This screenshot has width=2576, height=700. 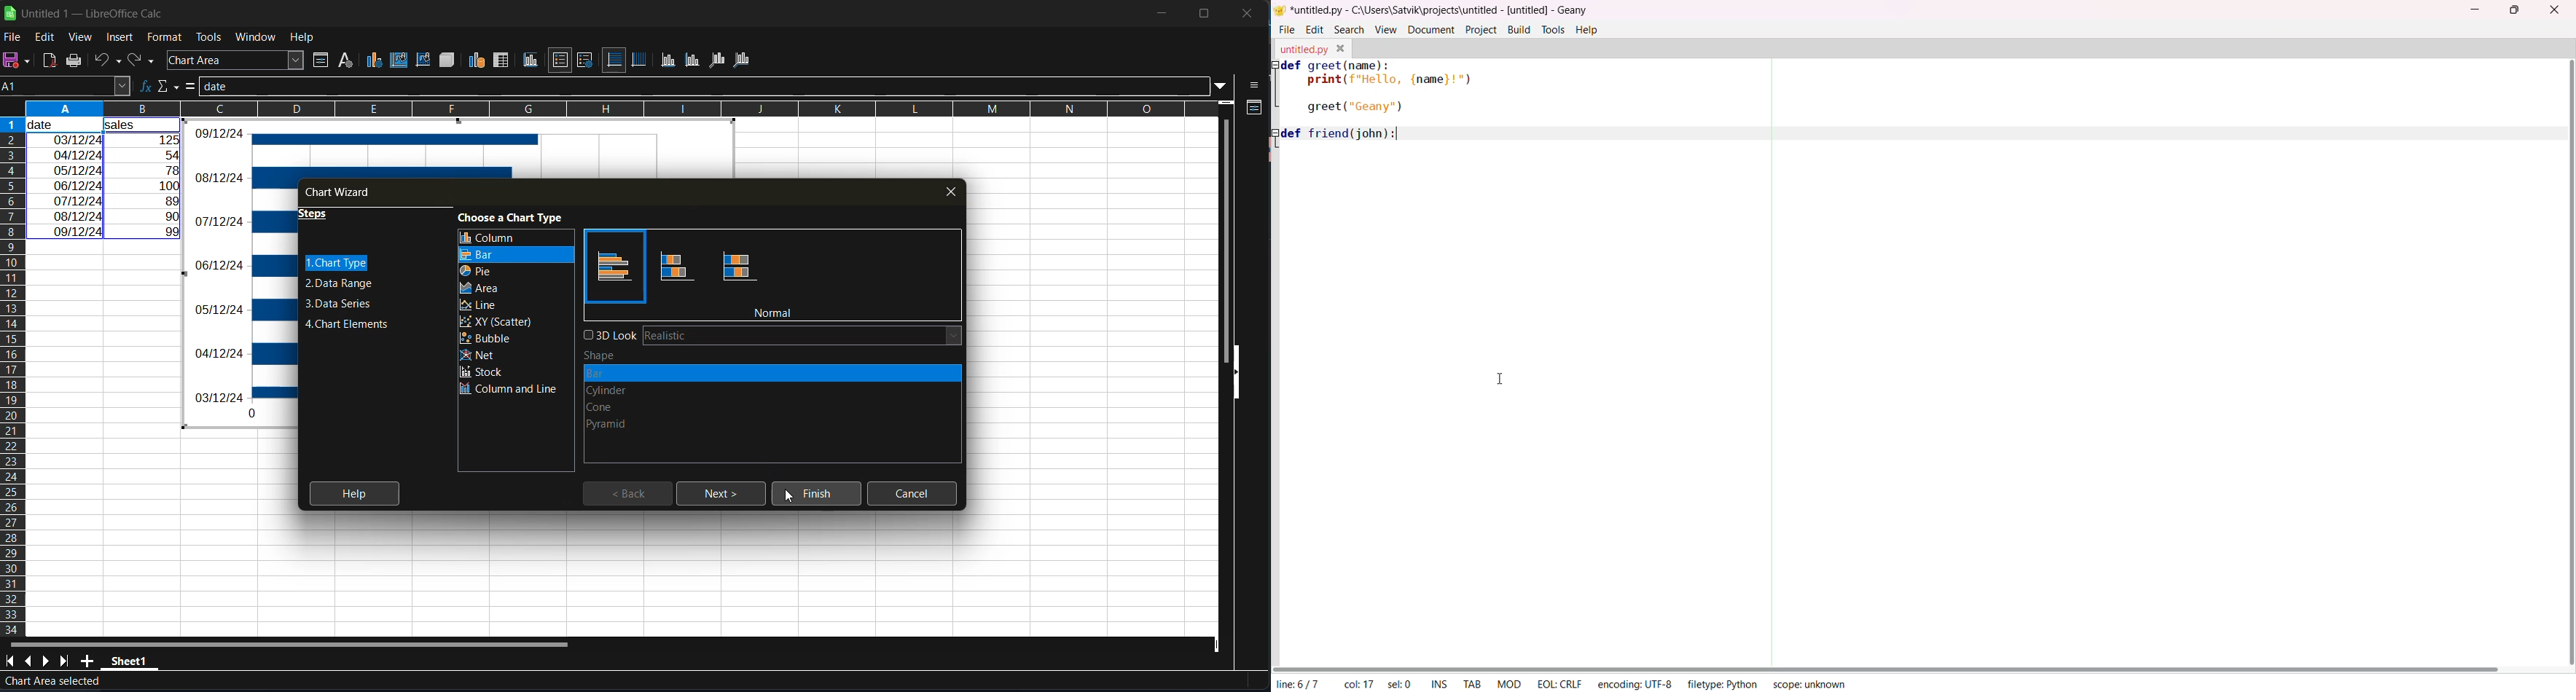 I want to click on character, so click(x=344, y=60).